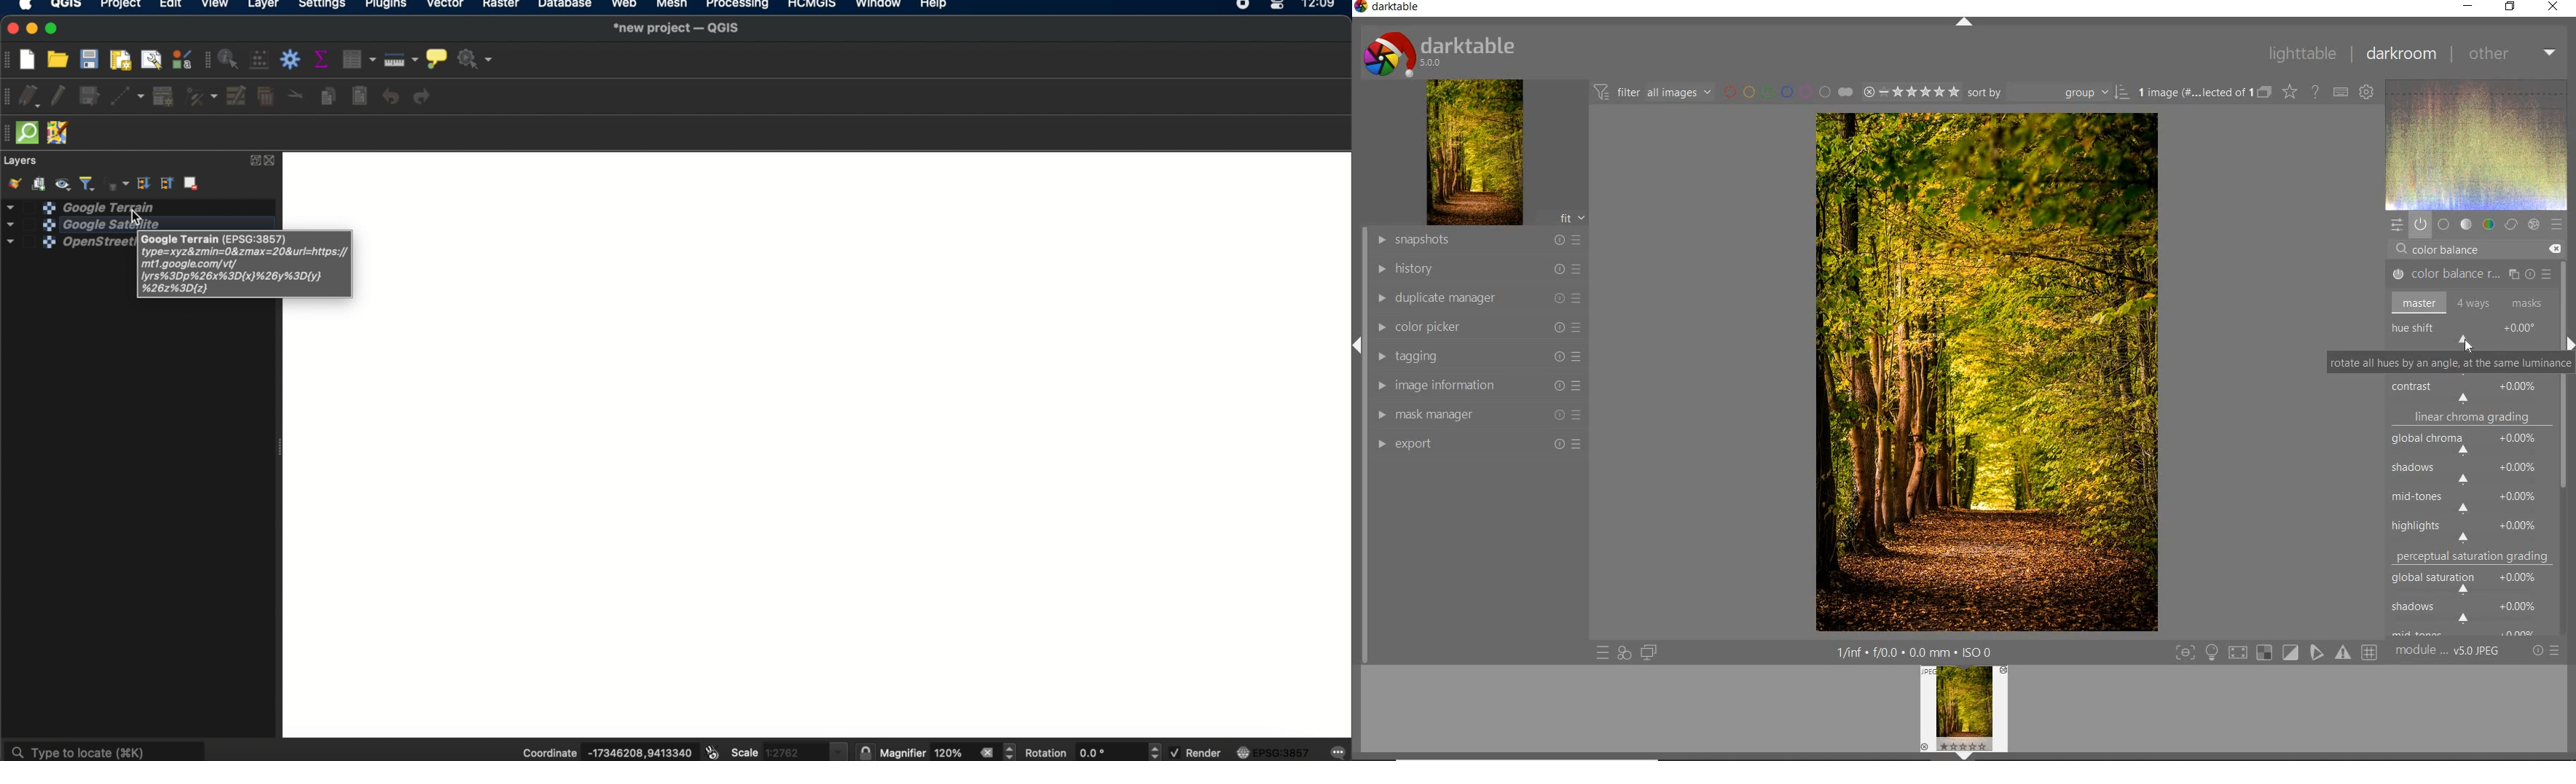  What do you see at coordinates (205, 61) in the screenshot?
I see `attributes toolbar` at bounding box center [205, 61].